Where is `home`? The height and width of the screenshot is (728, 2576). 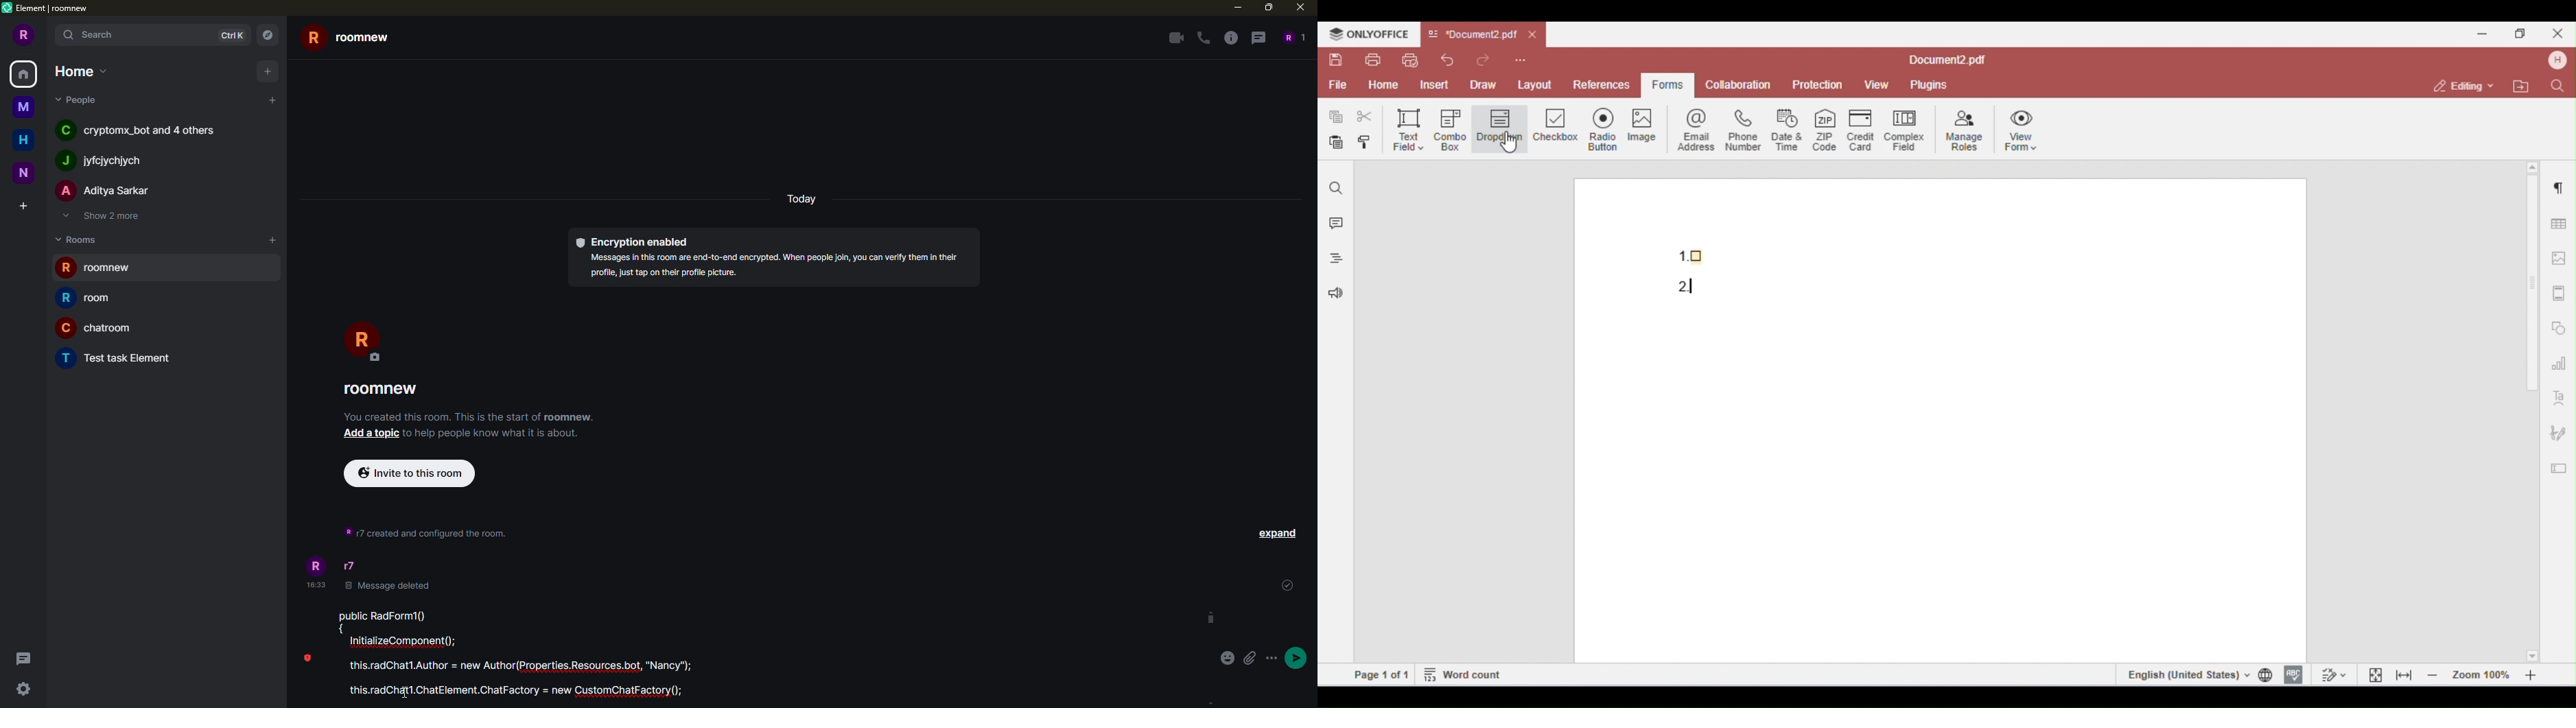 home is located at coordinates (25, 75).